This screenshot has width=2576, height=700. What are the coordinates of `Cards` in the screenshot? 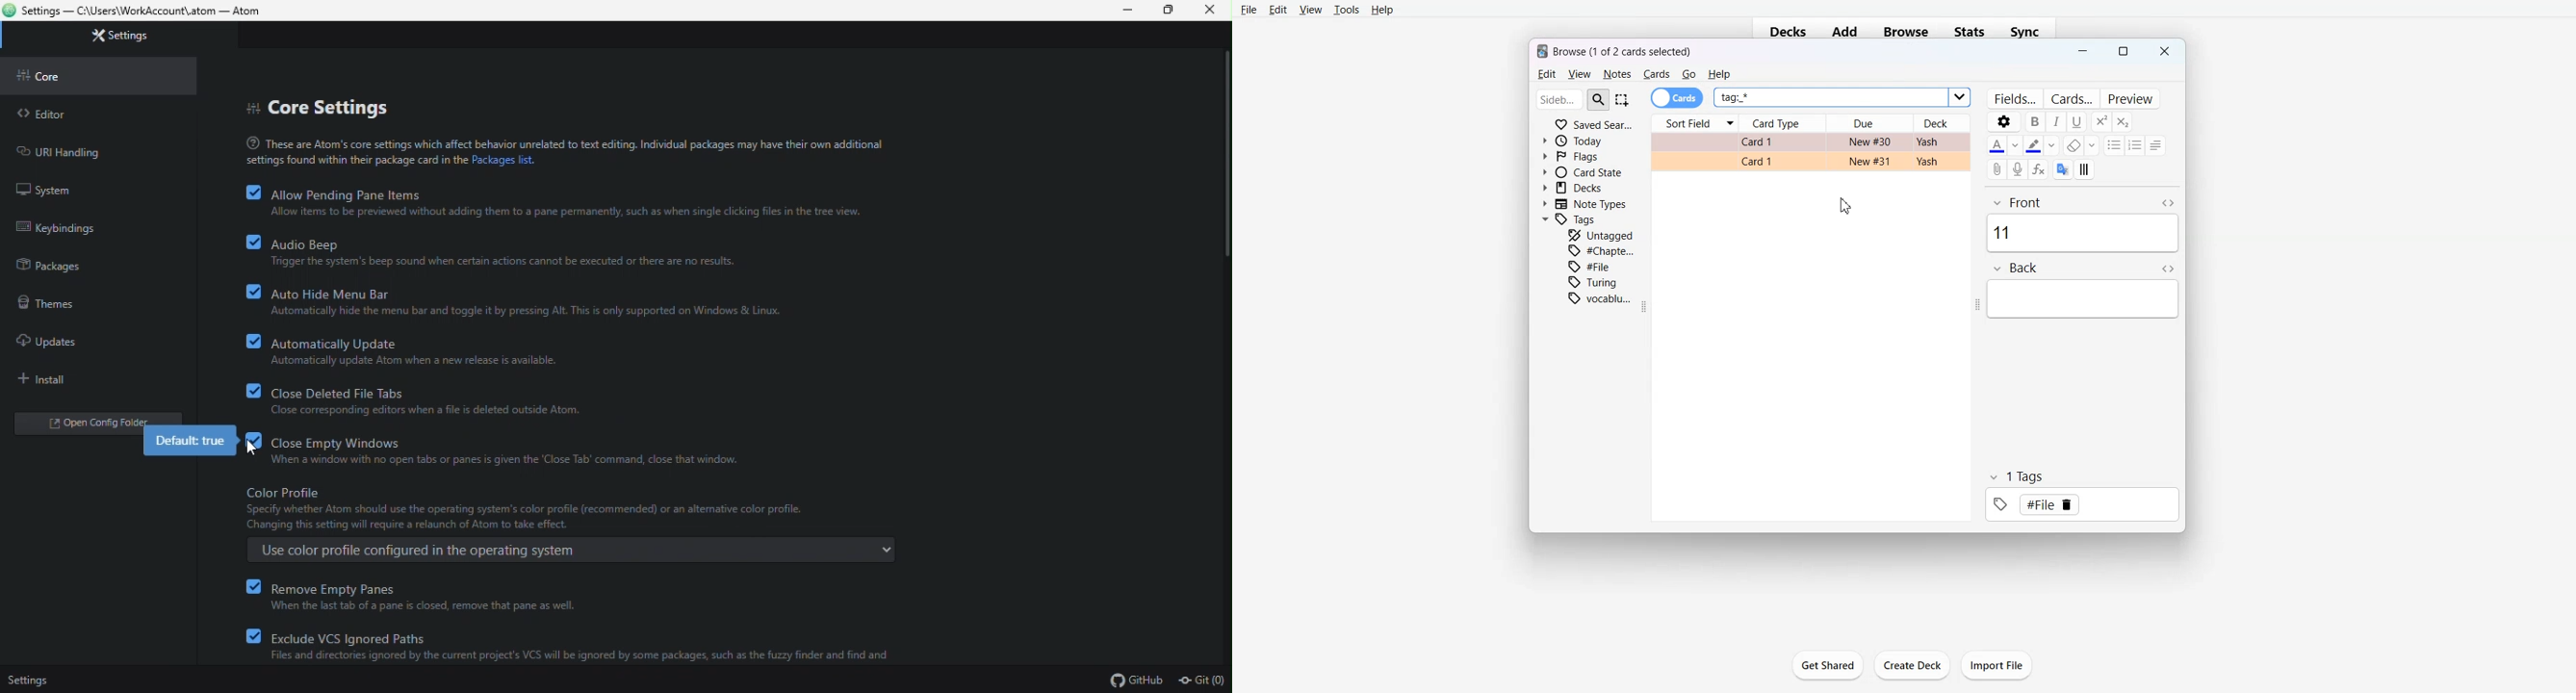 It's located at (2072, 98).